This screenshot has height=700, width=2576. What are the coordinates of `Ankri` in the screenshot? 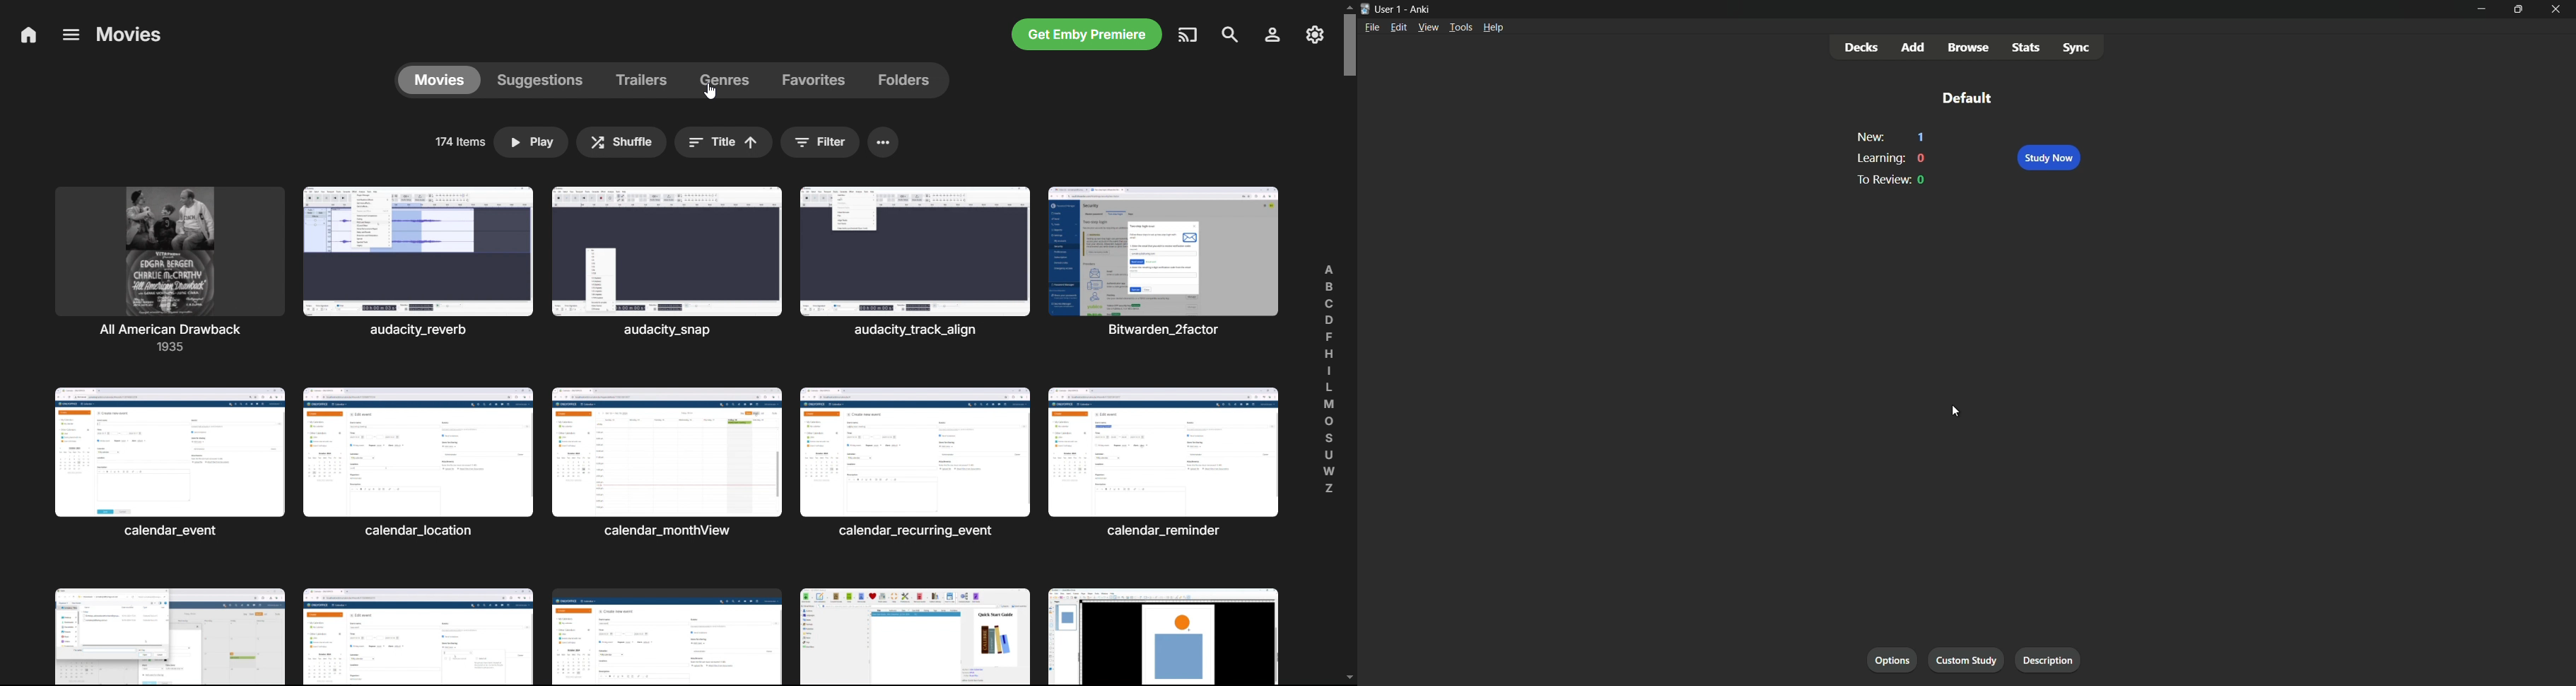 It's located at (1418, 8).